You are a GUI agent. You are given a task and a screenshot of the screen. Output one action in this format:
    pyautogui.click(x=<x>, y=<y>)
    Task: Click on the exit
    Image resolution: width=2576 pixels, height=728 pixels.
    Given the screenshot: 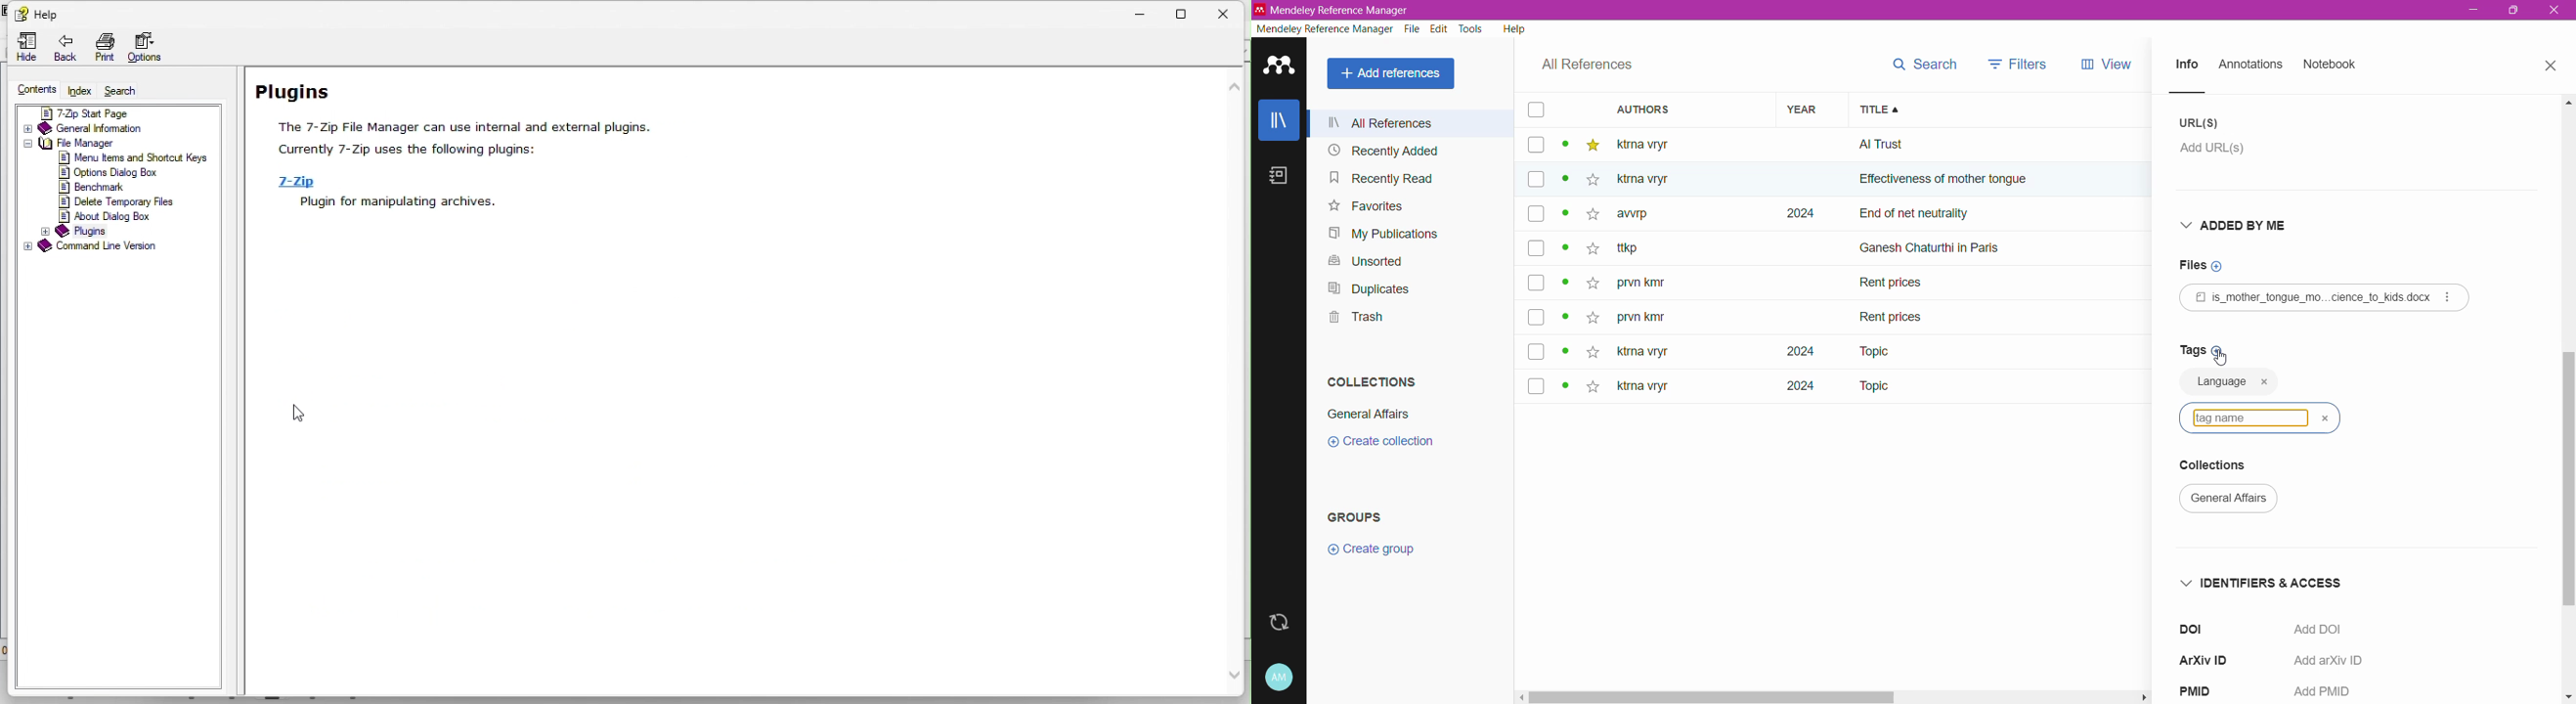 What is the action you would take?
    pyautogui.click(x=2557, y=14)
    